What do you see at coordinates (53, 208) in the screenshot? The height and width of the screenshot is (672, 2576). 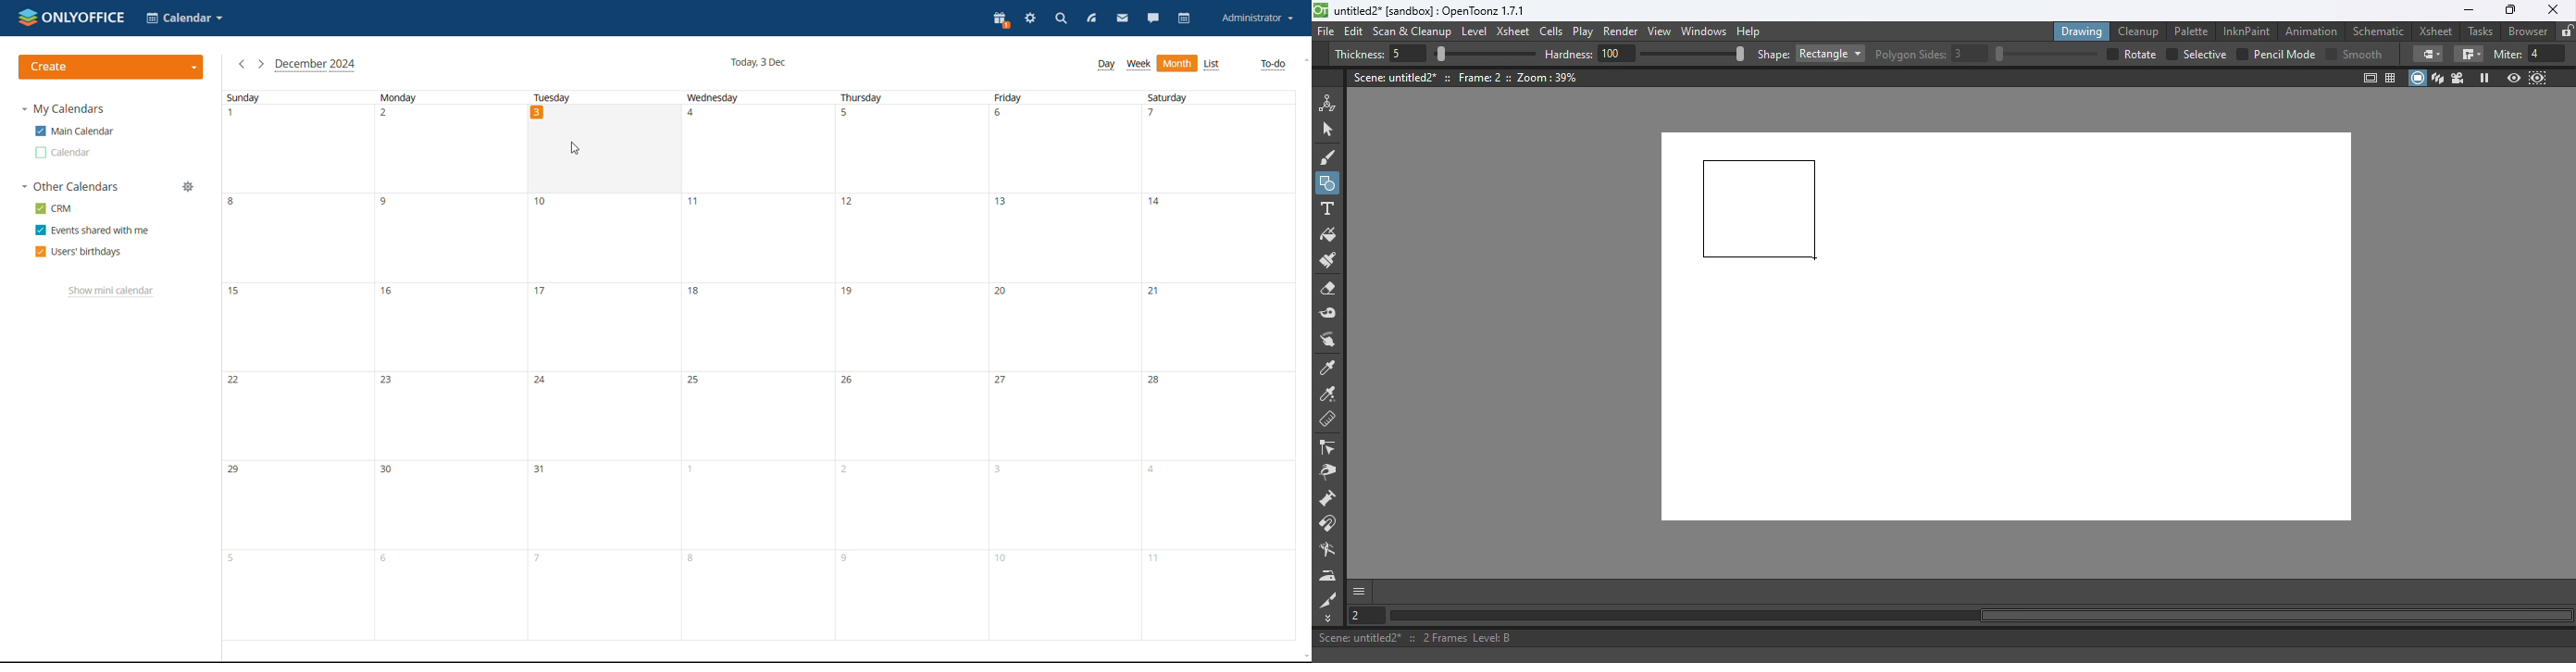 I see `crm` at bounding box center [53, 208].